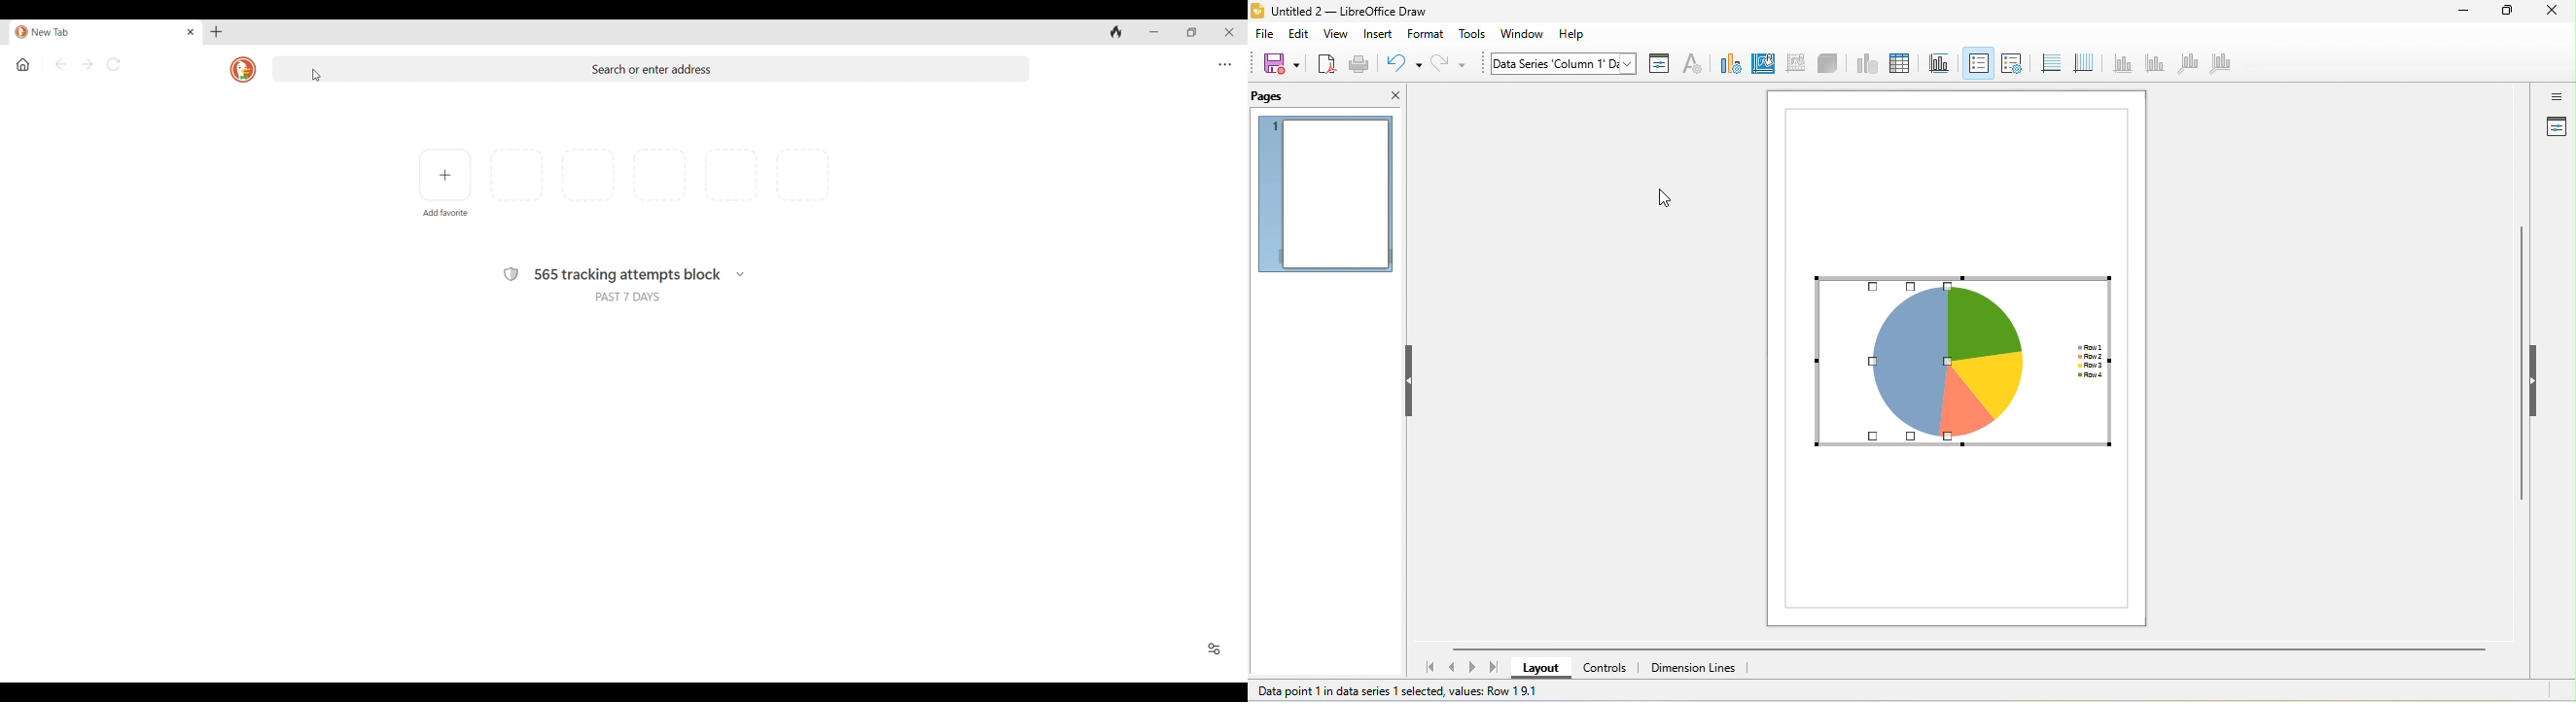  Describe the element at coordinates (446, 213) in the screenshot. I see `Add favorite` at that location.